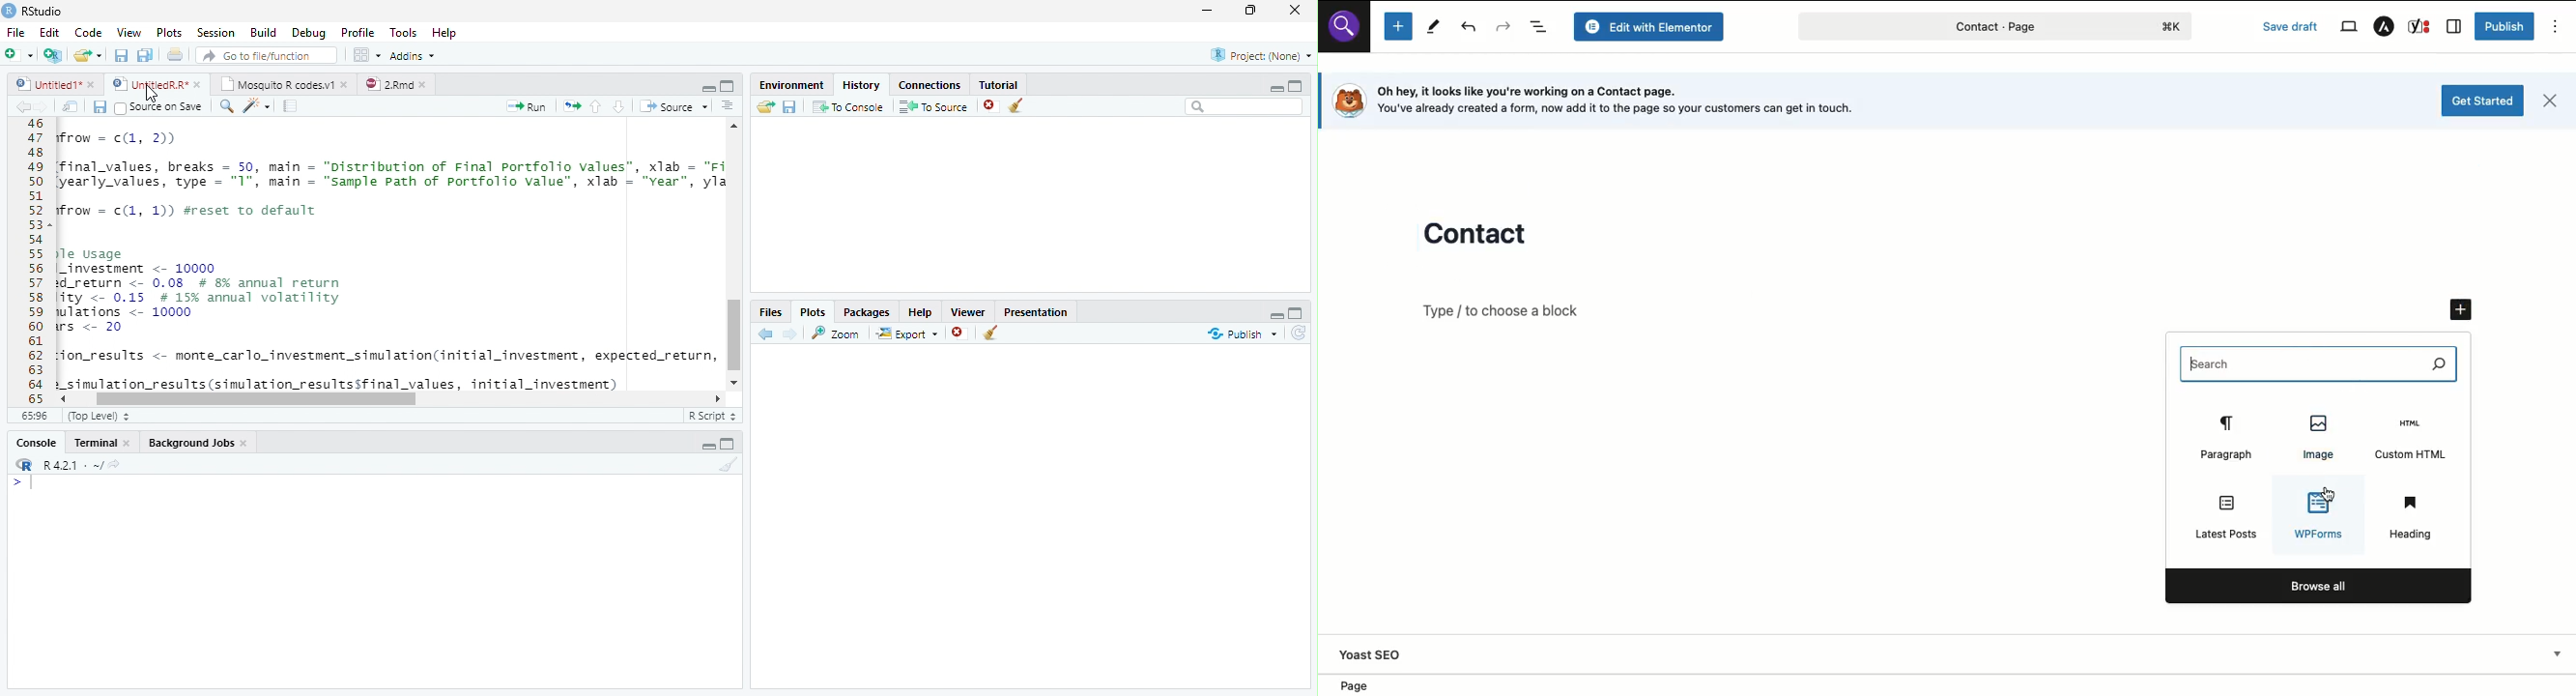  What do you see at coordinates (707, 446) in the screenshot?
I see `Hide` at bounding box center [707, 446].